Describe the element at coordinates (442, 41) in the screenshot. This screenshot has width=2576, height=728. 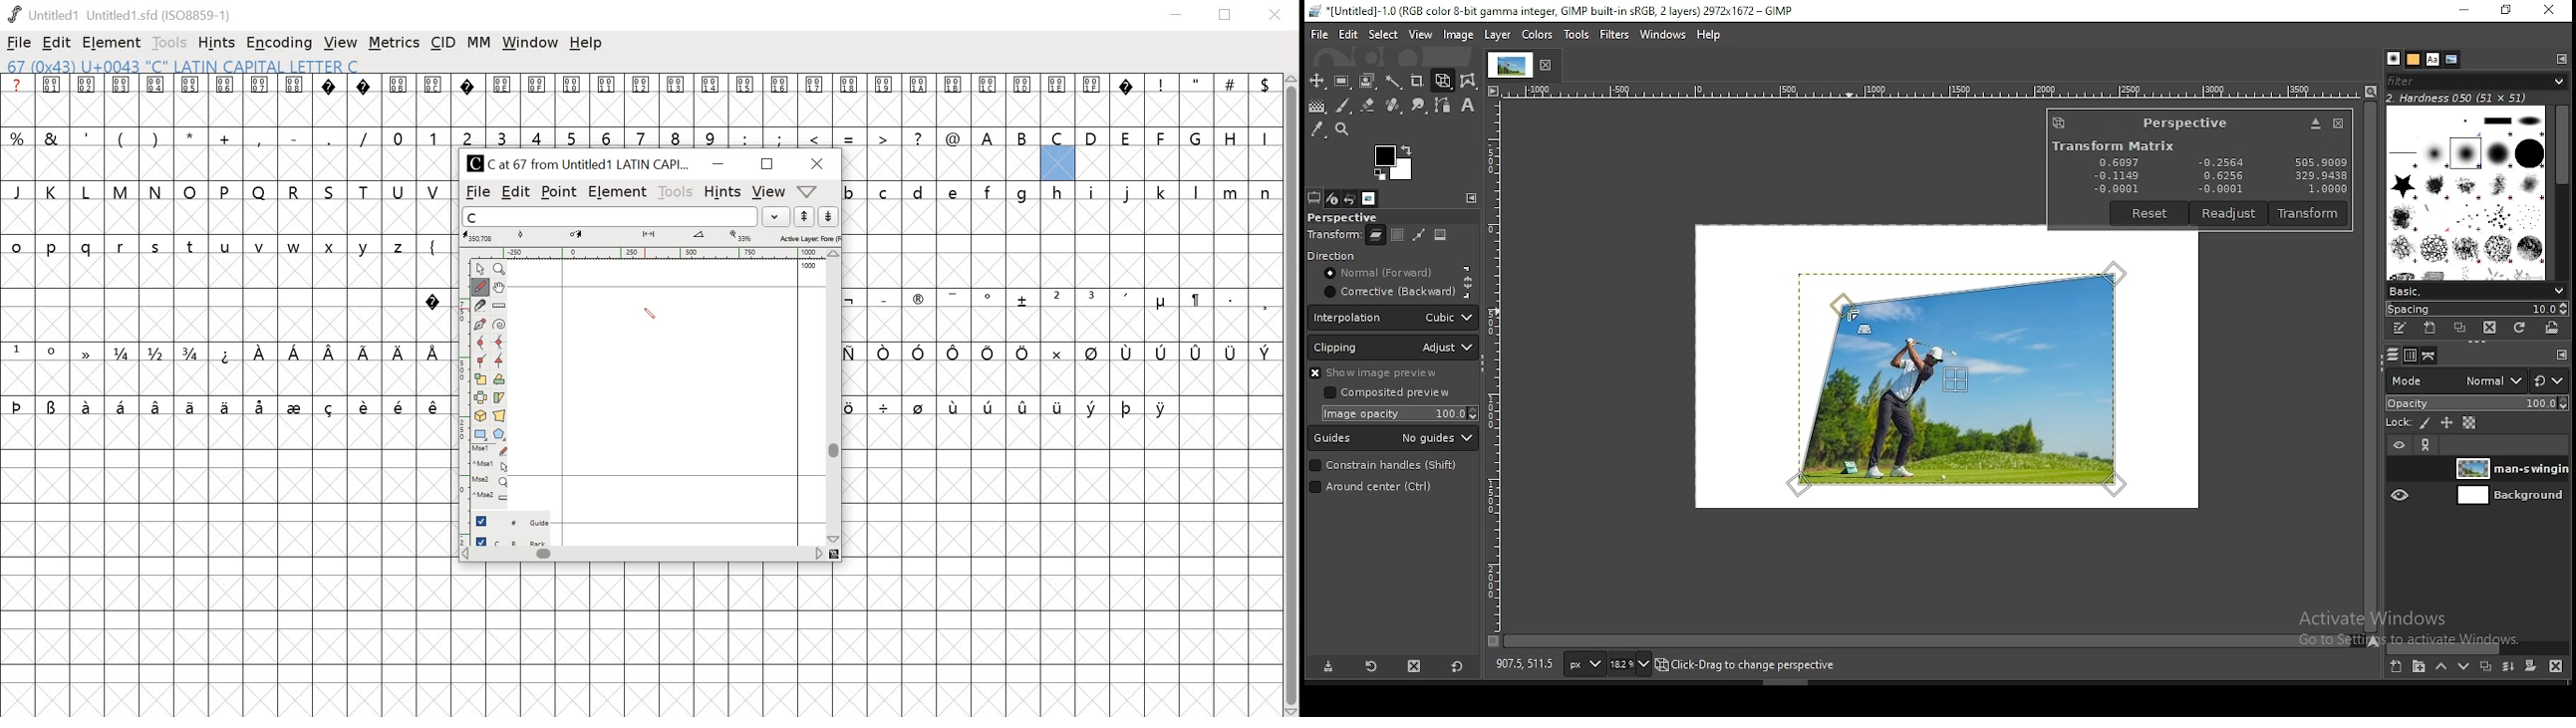
I see `cid` at that location.